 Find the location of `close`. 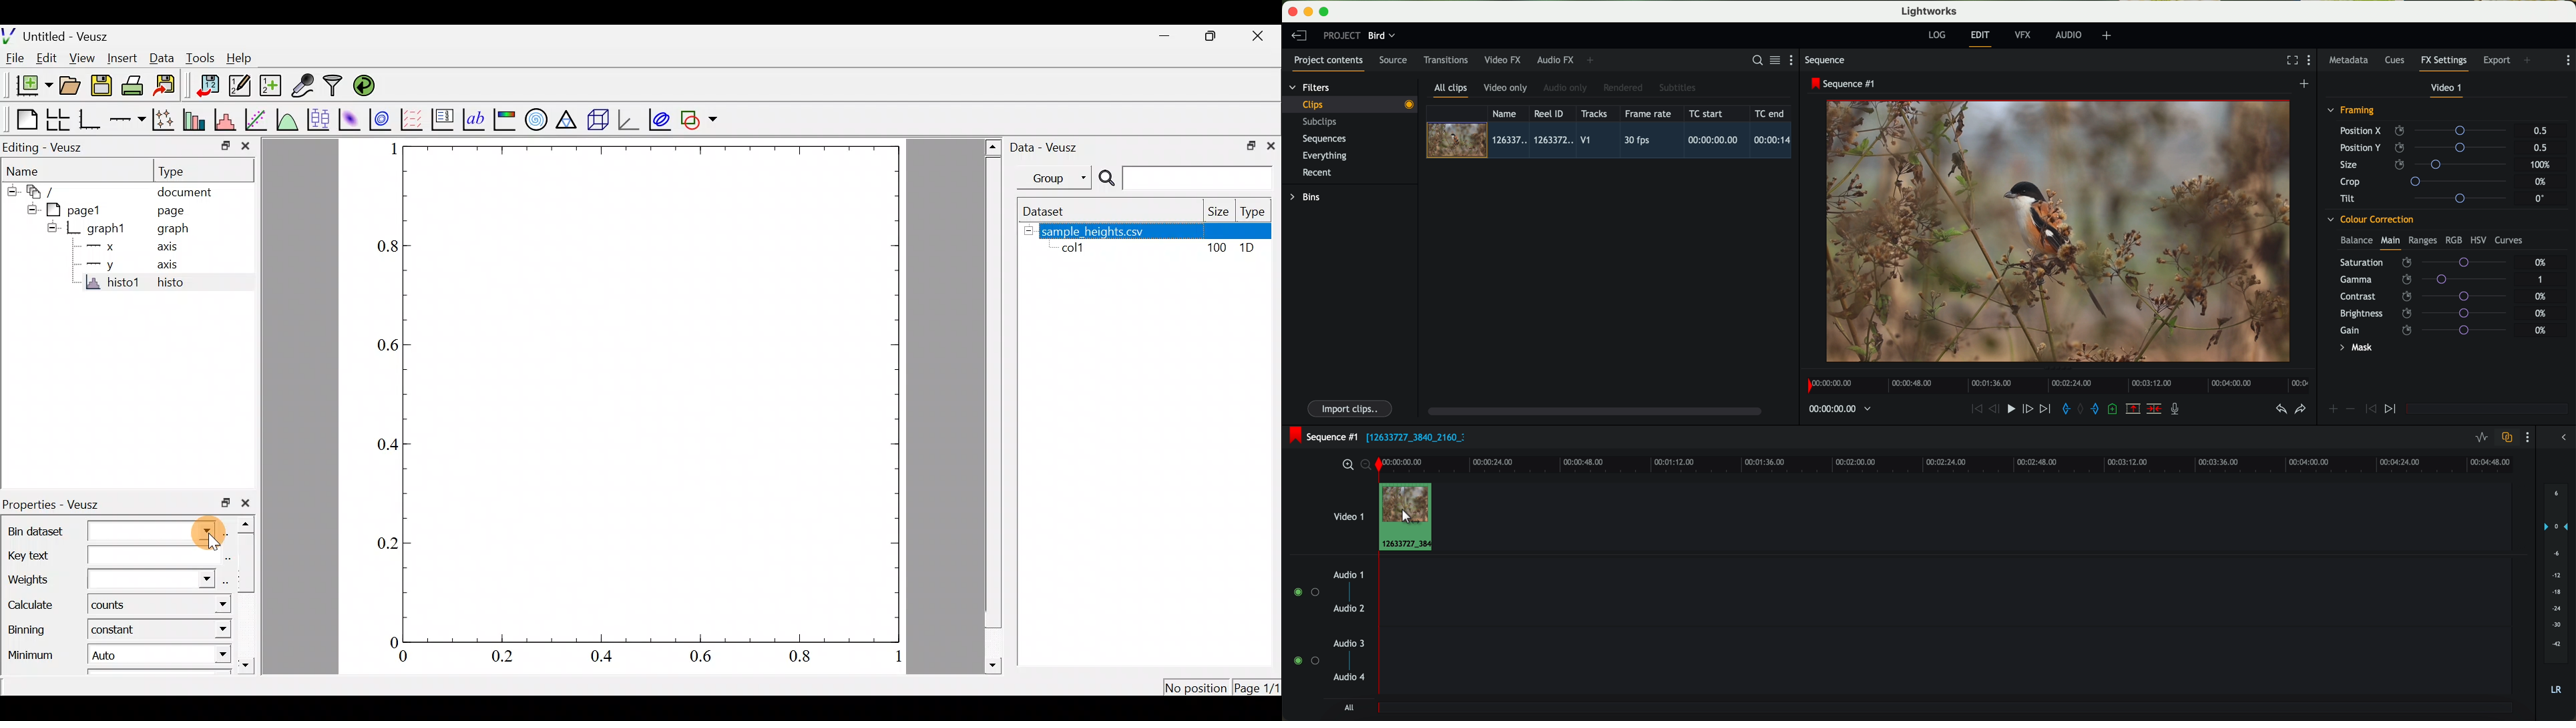

close is located at coordinates (1259, 39).